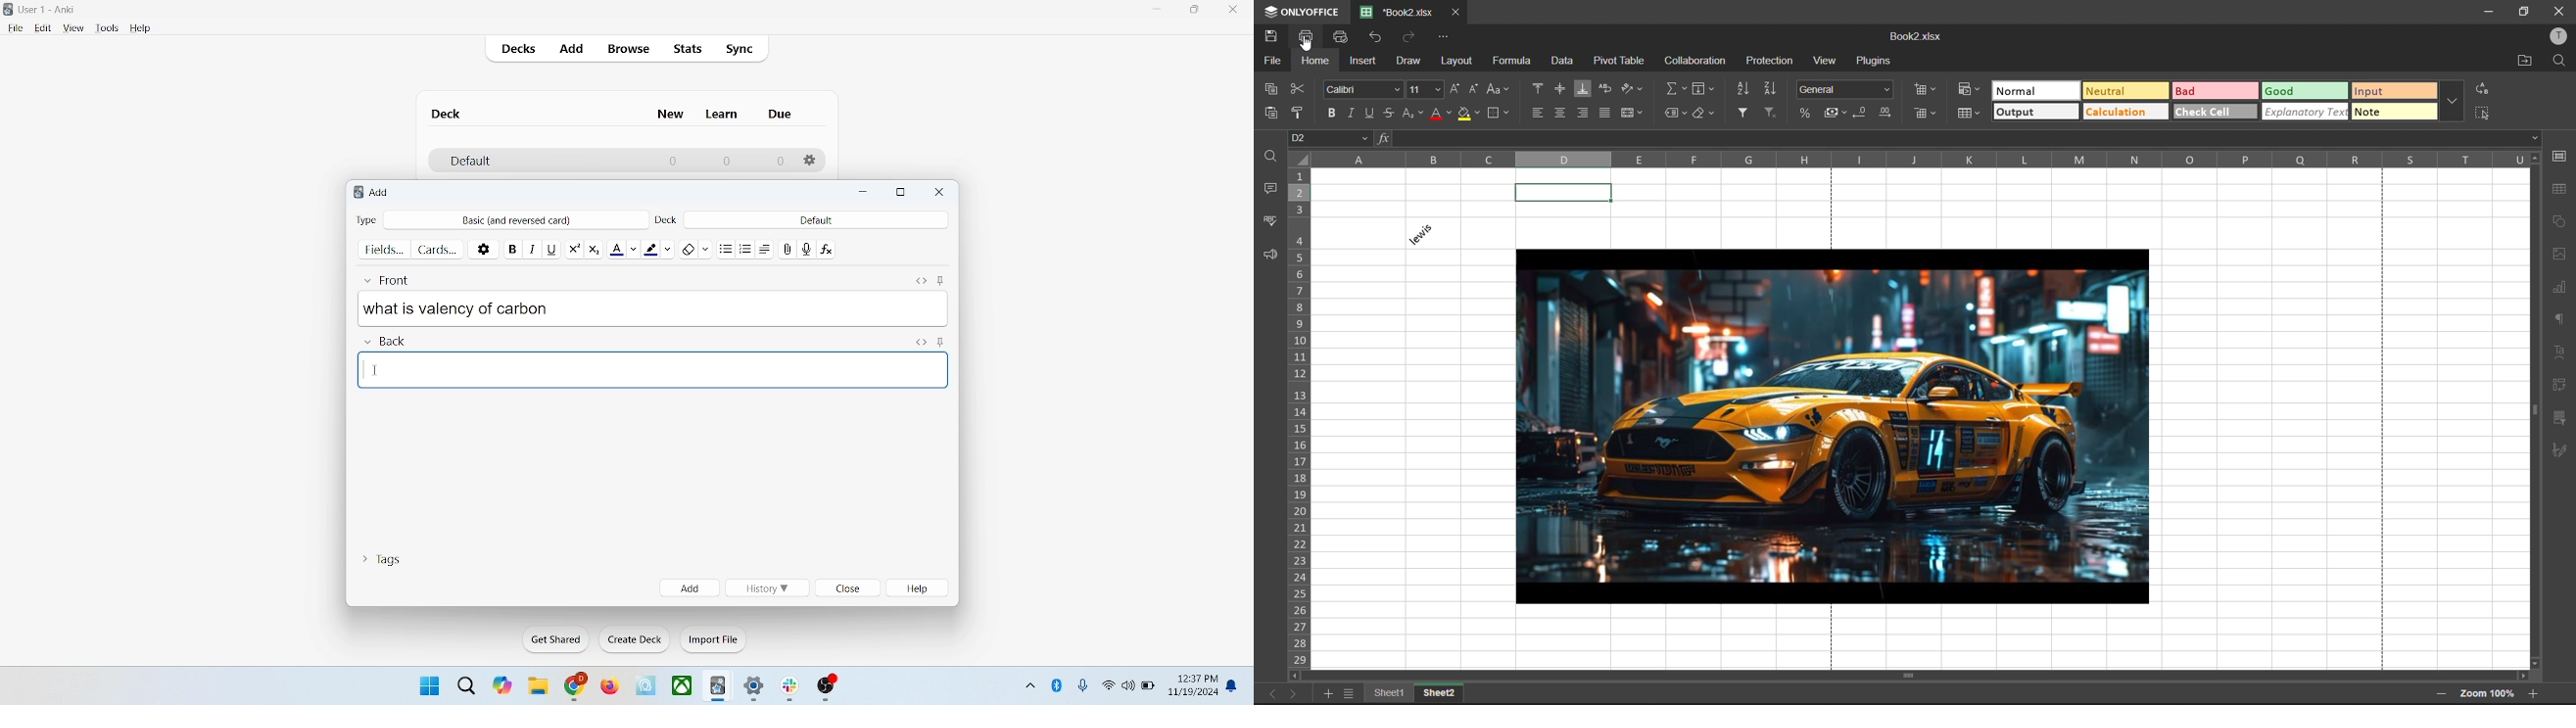 Image resolution: width=2576 pixels, height=728 pixels. Describe the element at coordinates (1677, 112) in the screenshot. I see `named ranges` at that location.